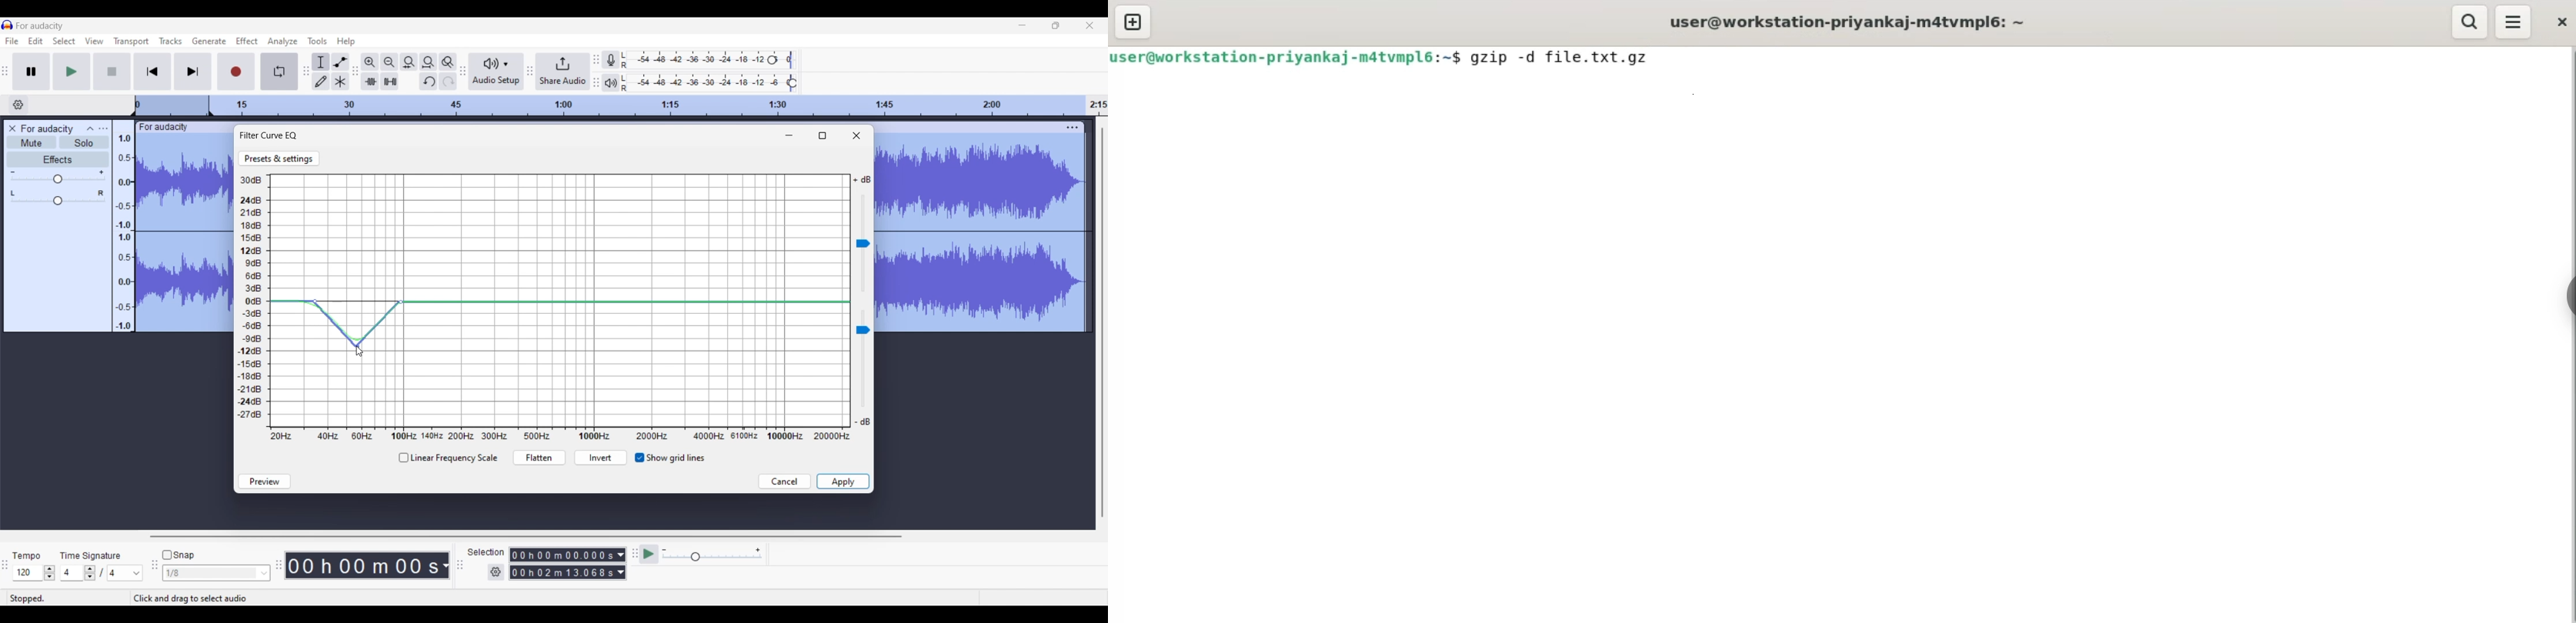 The width and height of the screenshot is (2576, 644). I want to click on Analyze menu, so click(282, 42).